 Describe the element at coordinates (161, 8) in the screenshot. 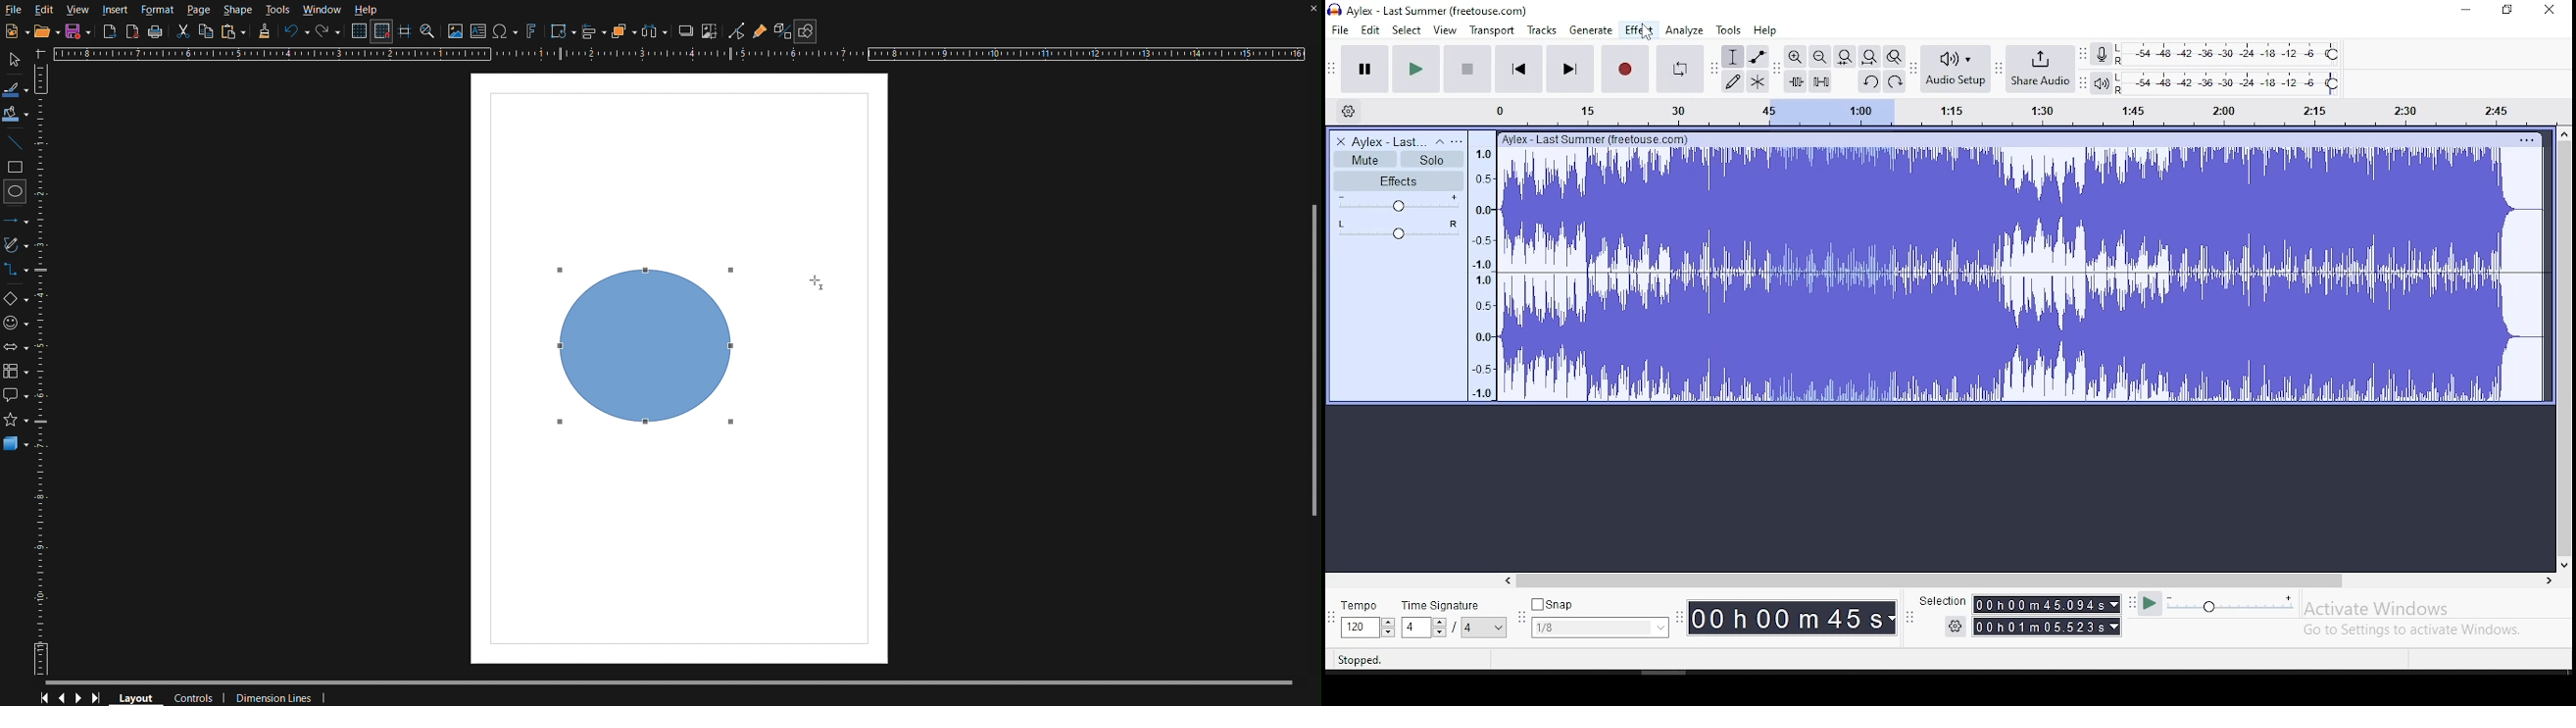

I see `Format` at that location.